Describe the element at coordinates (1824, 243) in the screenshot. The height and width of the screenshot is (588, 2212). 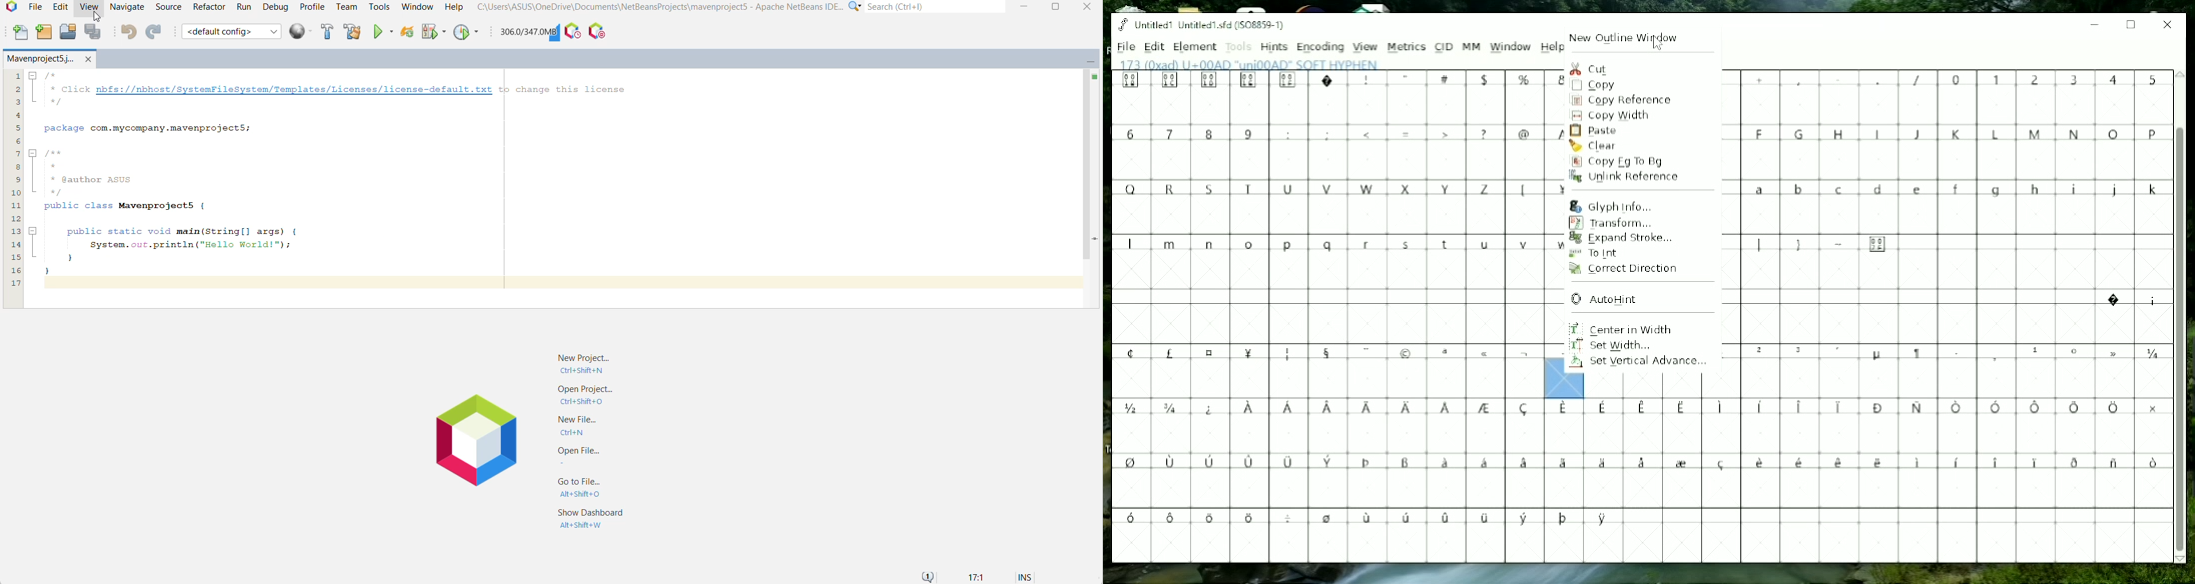
I see `Symbols` at that location.